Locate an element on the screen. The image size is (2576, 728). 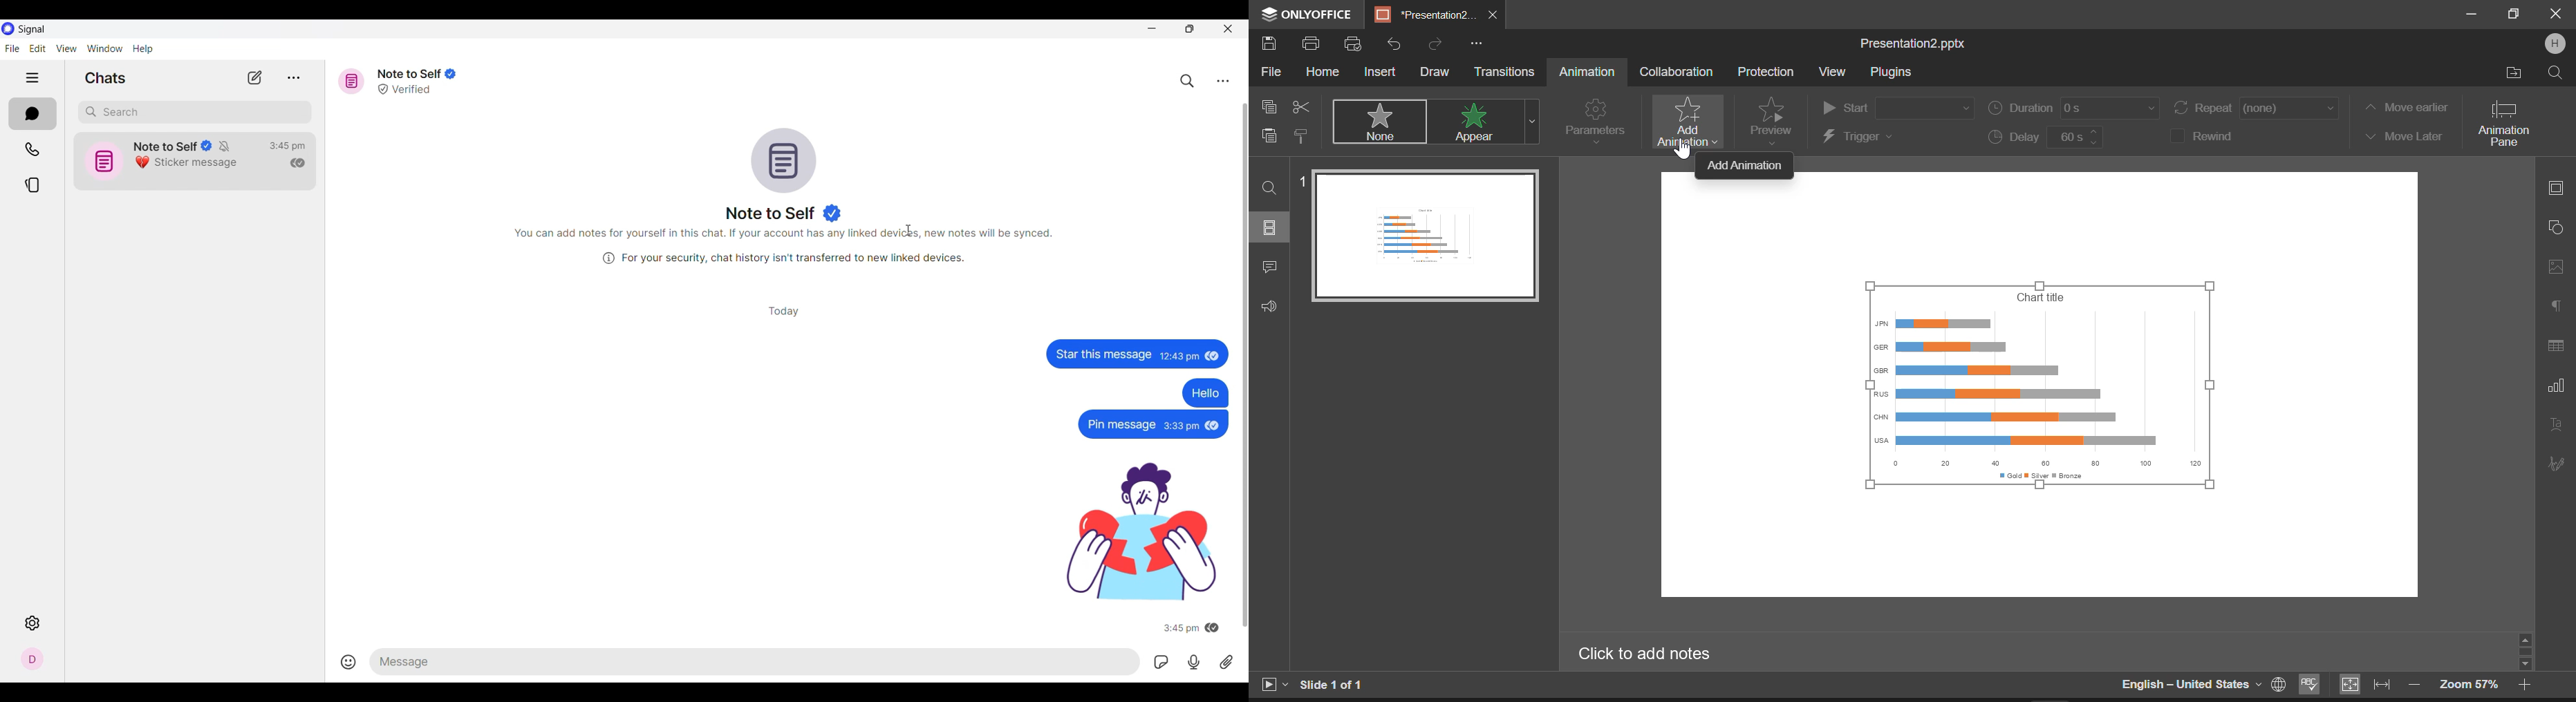
Zoom 57% is located at coordinates (2469, 684).